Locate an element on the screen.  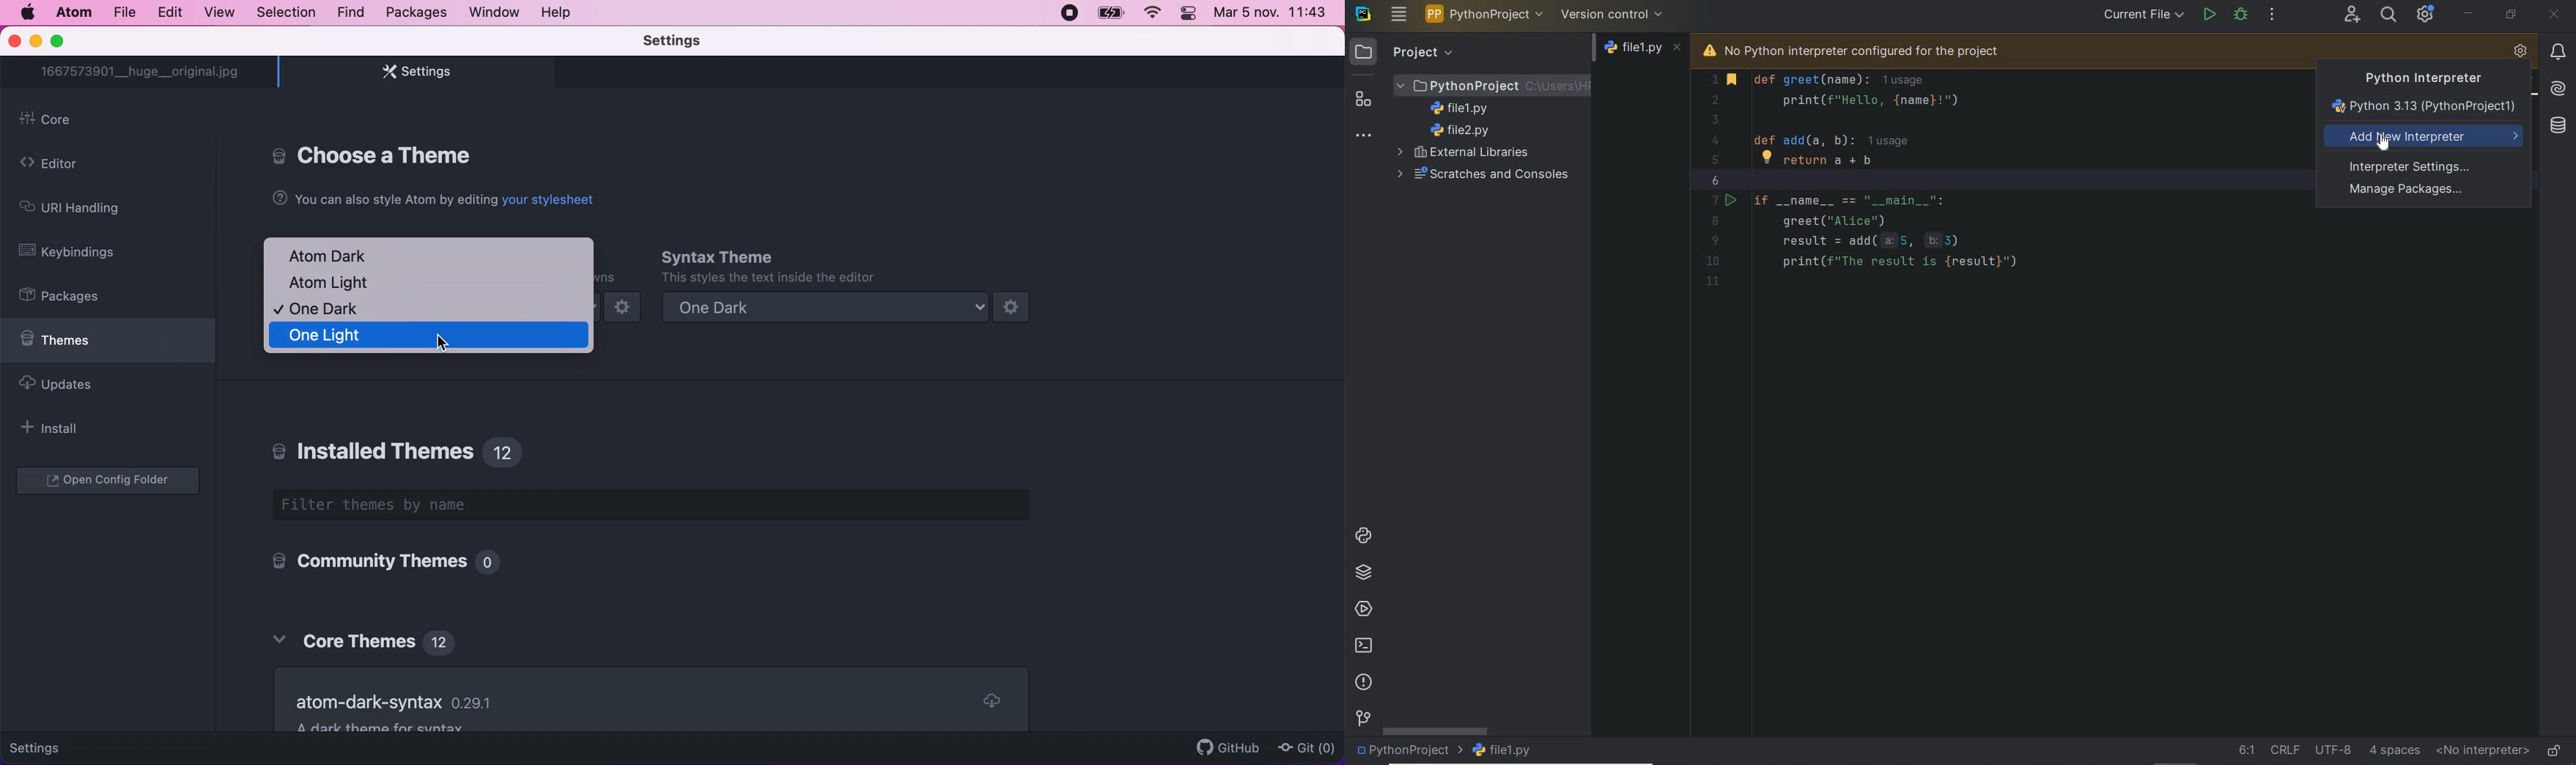
MINIMIZE is located at coordinates (2469, 13).